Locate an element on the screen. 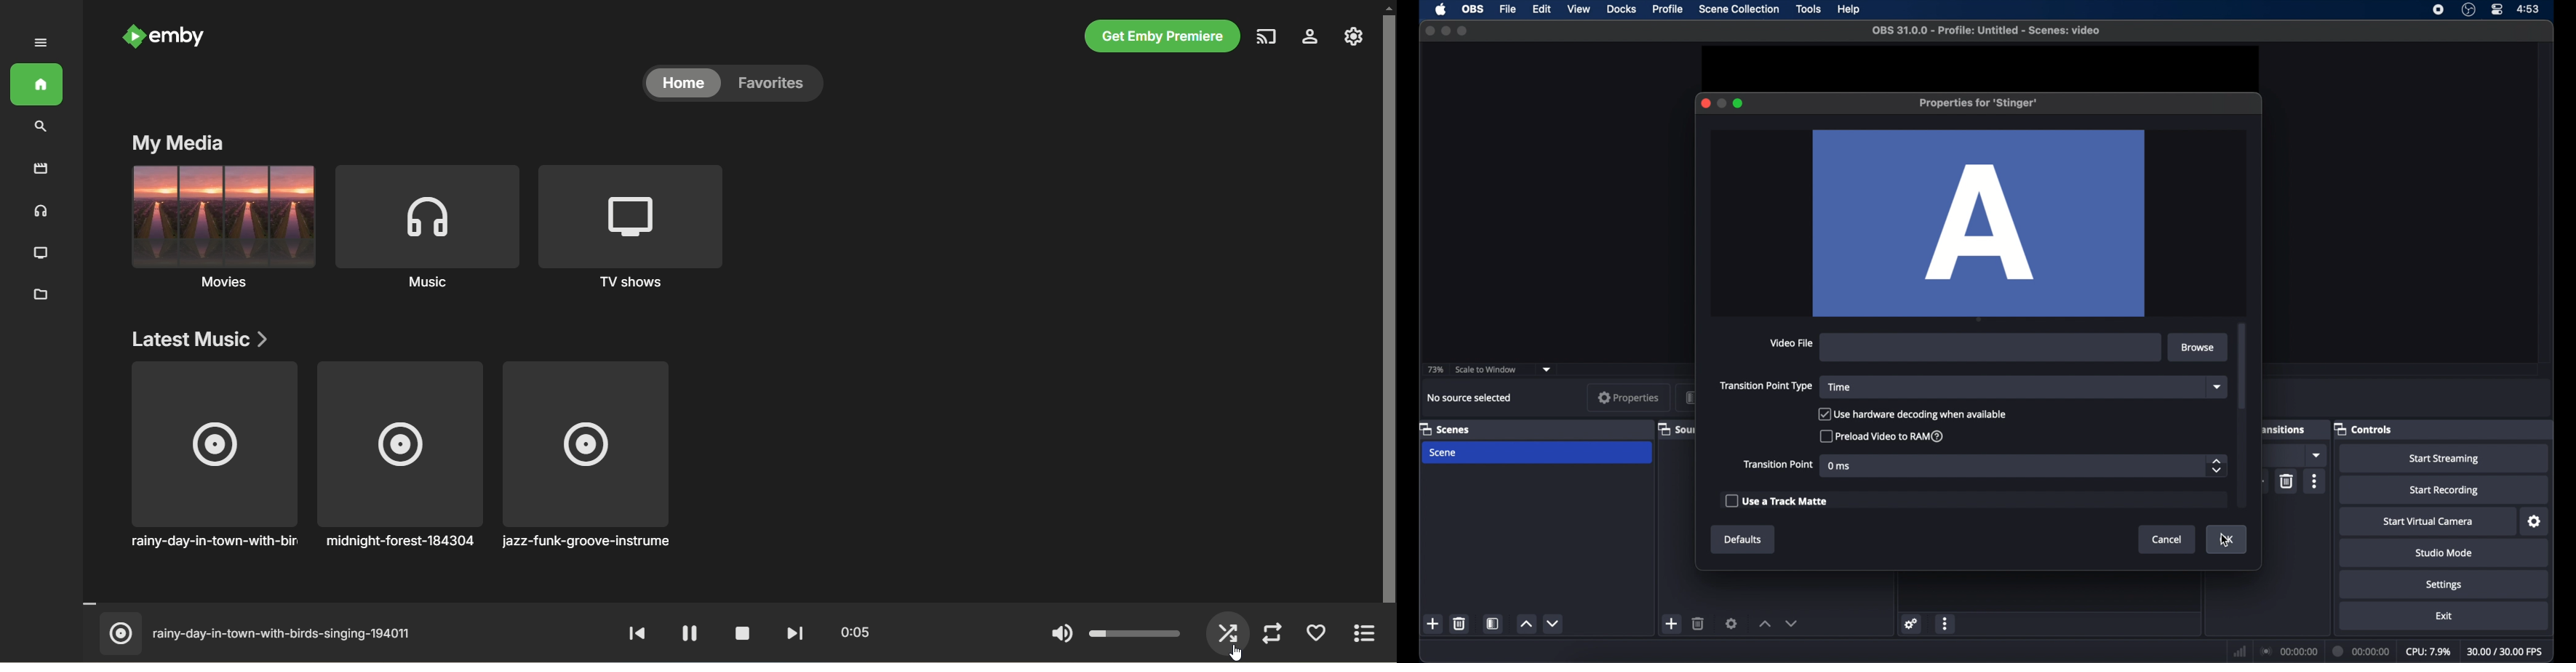  rainy-day-in-town-with-birds singing is located at coordinates (218, 455).